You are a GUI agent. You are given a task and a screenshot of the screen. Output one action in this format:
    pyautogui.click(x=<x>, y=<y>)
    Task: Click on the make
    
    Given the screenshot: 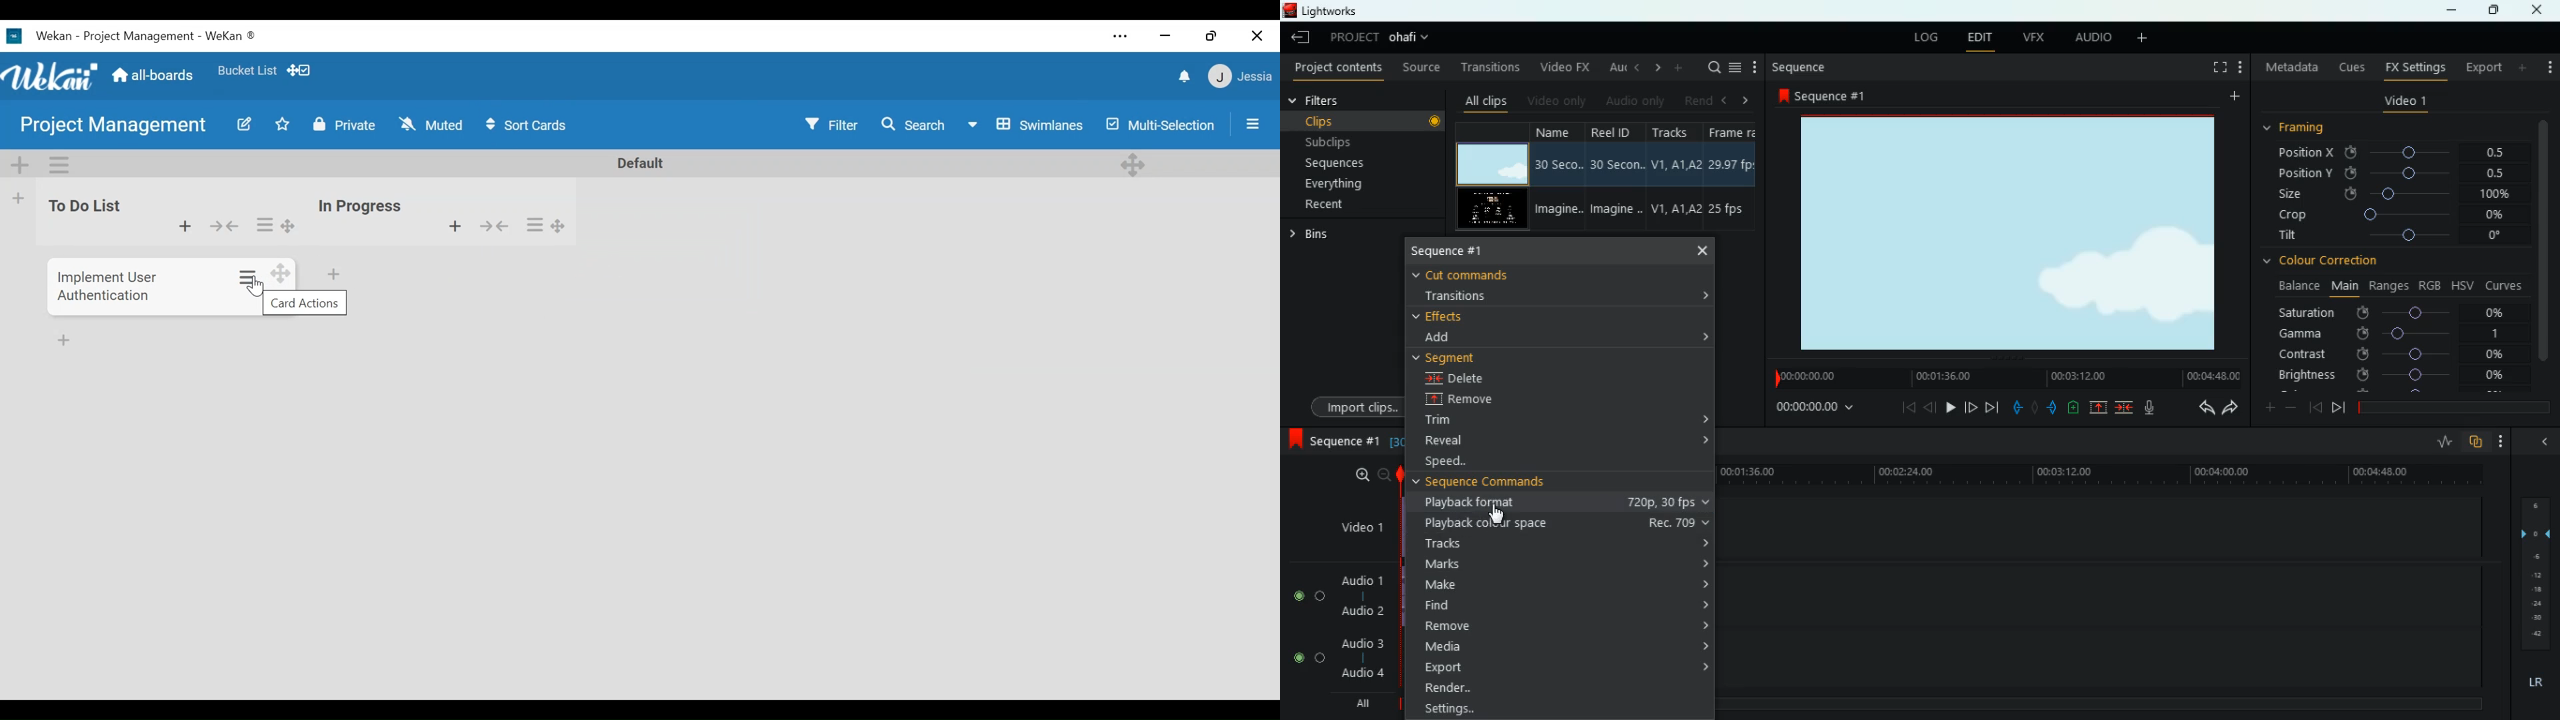 What is the action you would take?
    pyautogui.click(x=1567, y=584)
    